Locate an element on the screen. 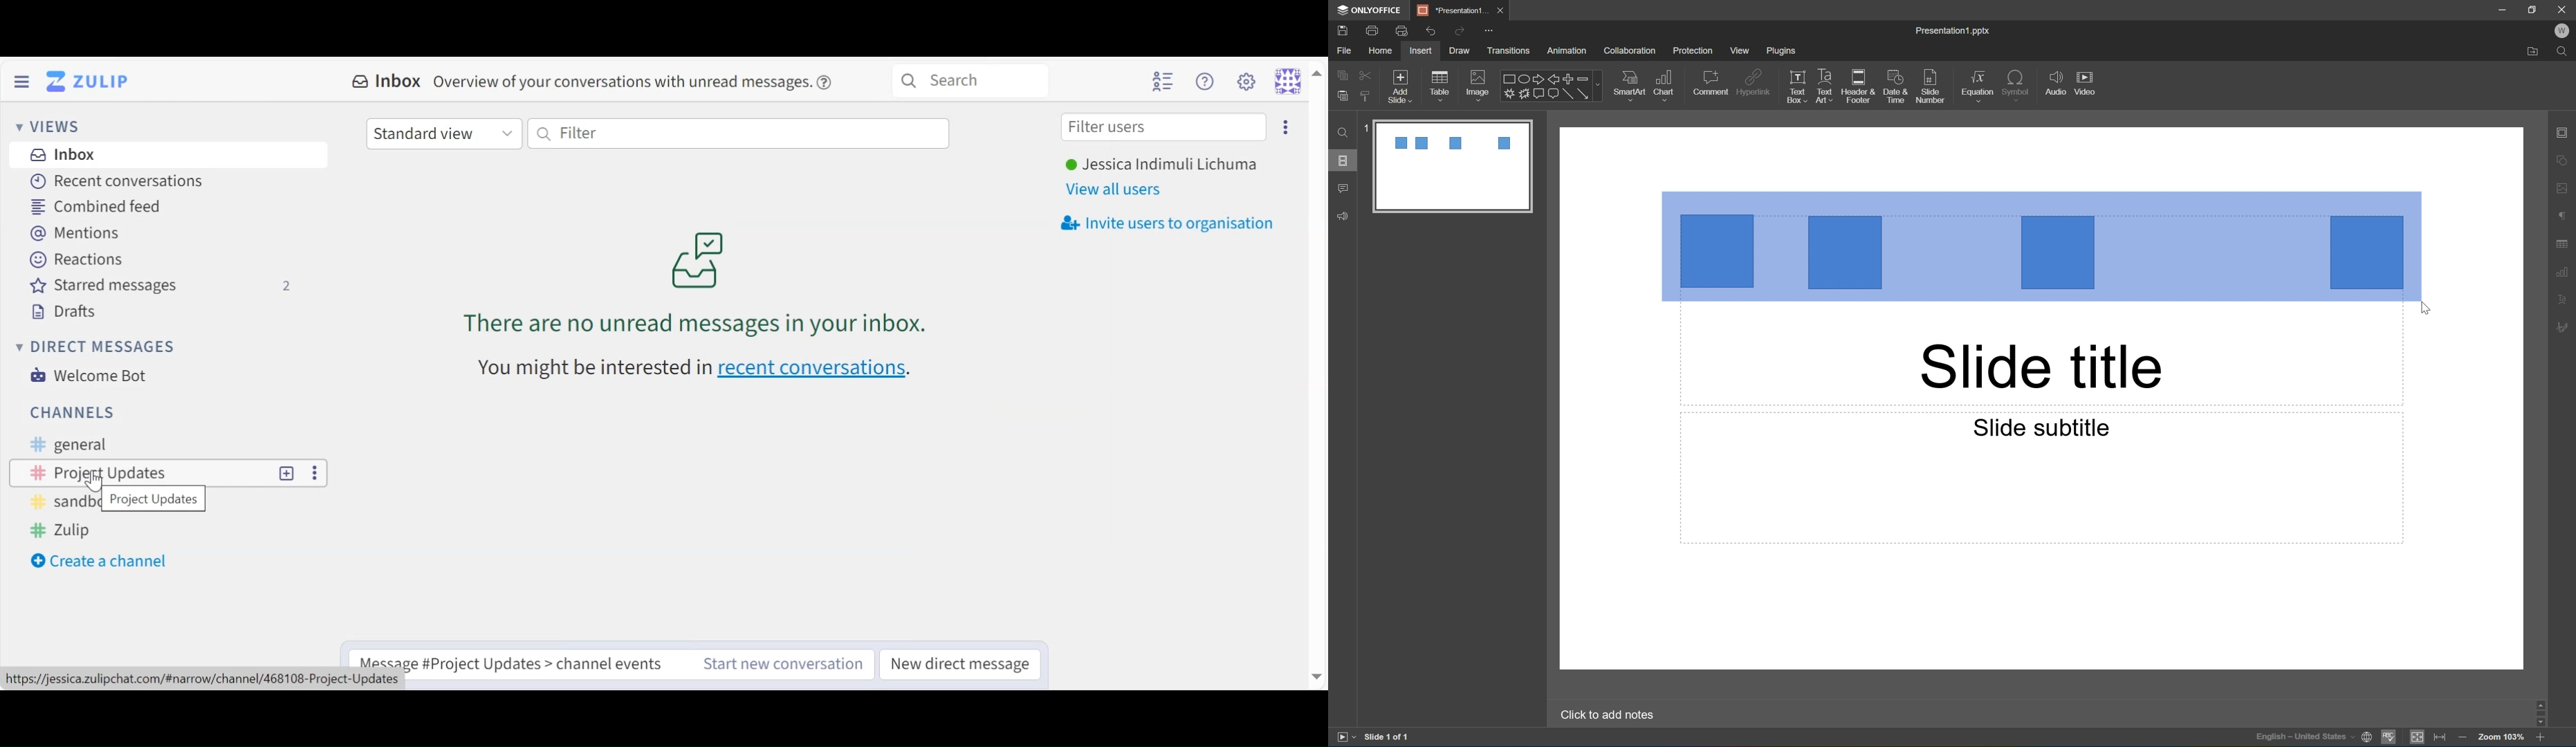  restore down is located at coordinates (2535, 7).